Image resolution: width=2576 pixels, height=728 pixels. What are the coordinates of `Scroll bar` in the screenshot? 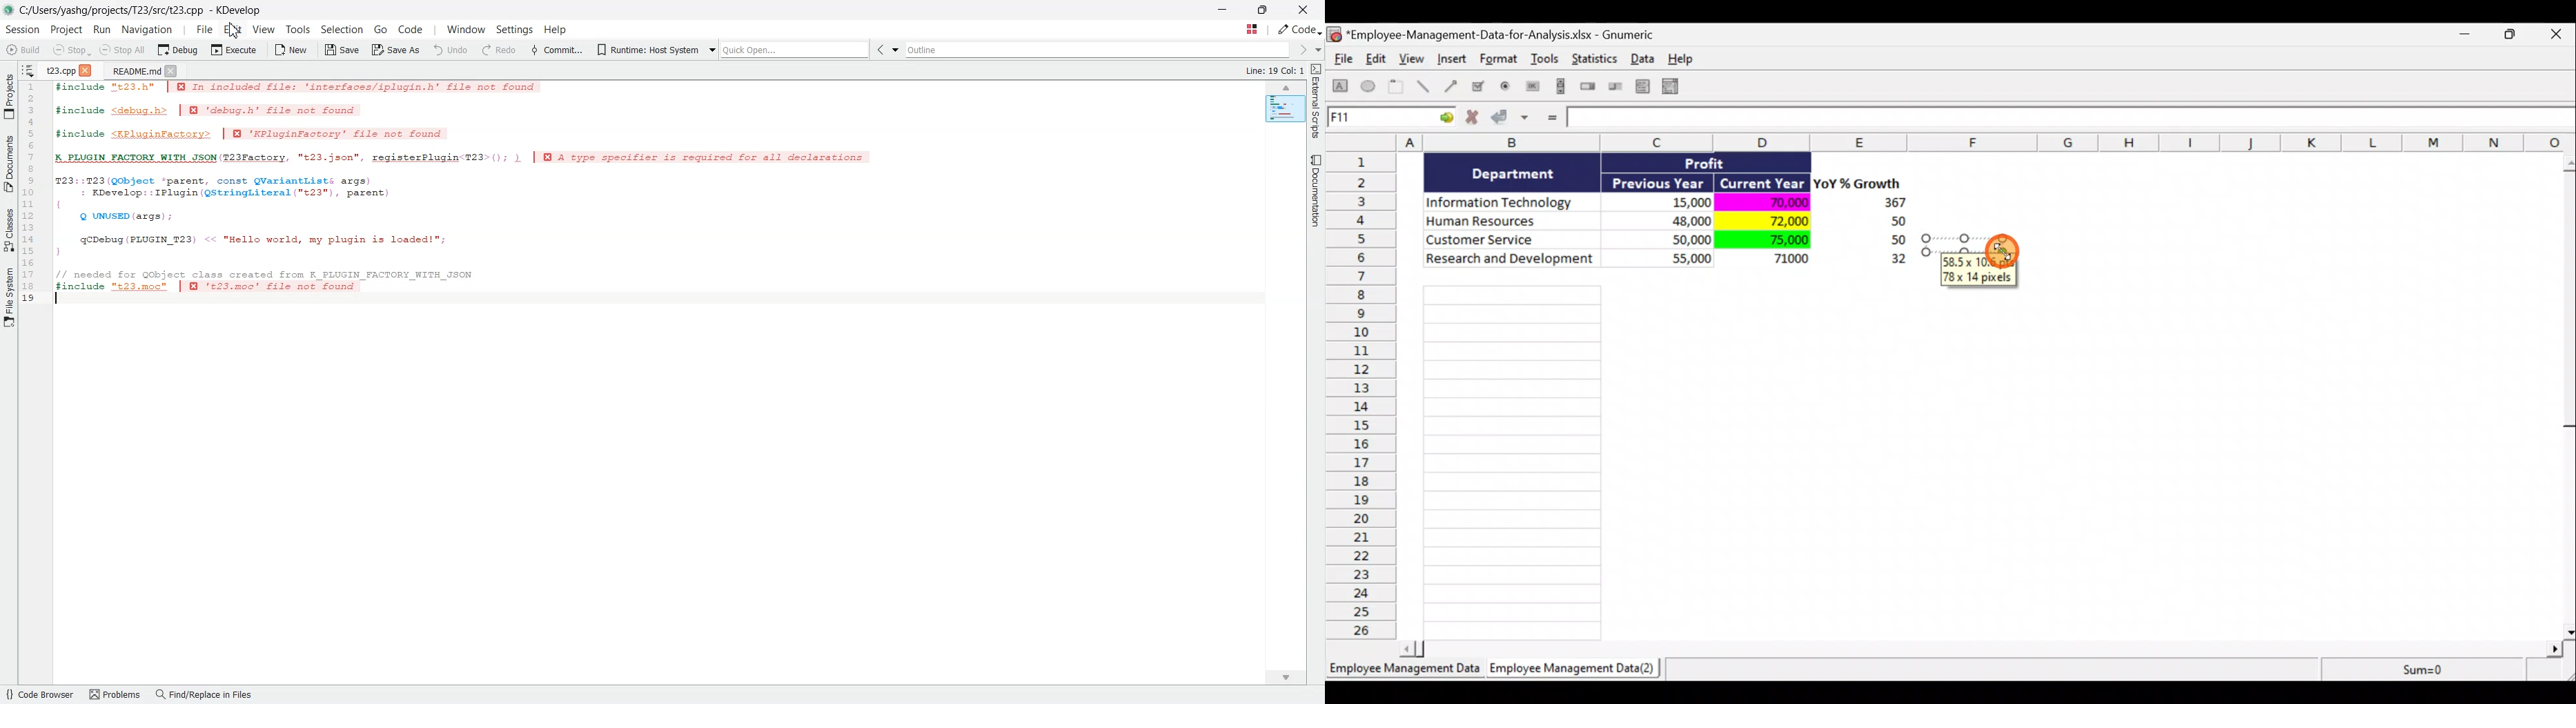 It's located at (1986, 647).